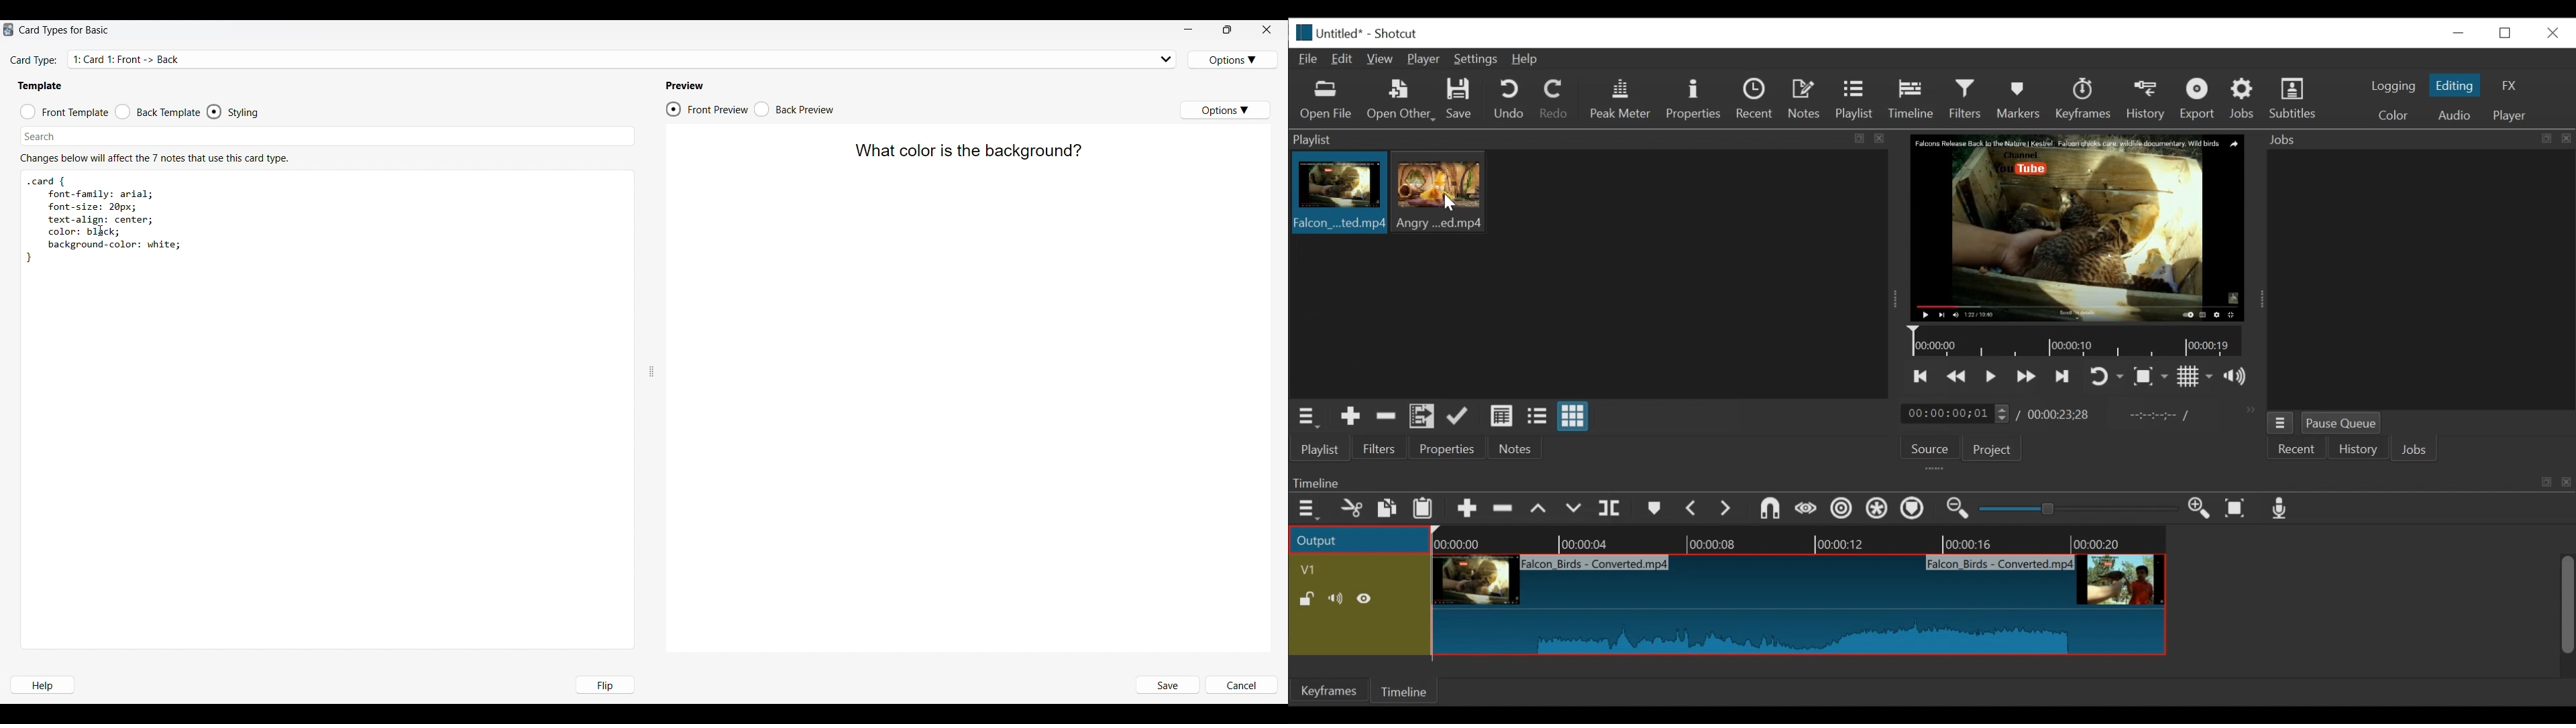  What do you see at coordinates (2201, 509) in the screenshot?
I see `Zoom in` at bounding box center [2201, 509].